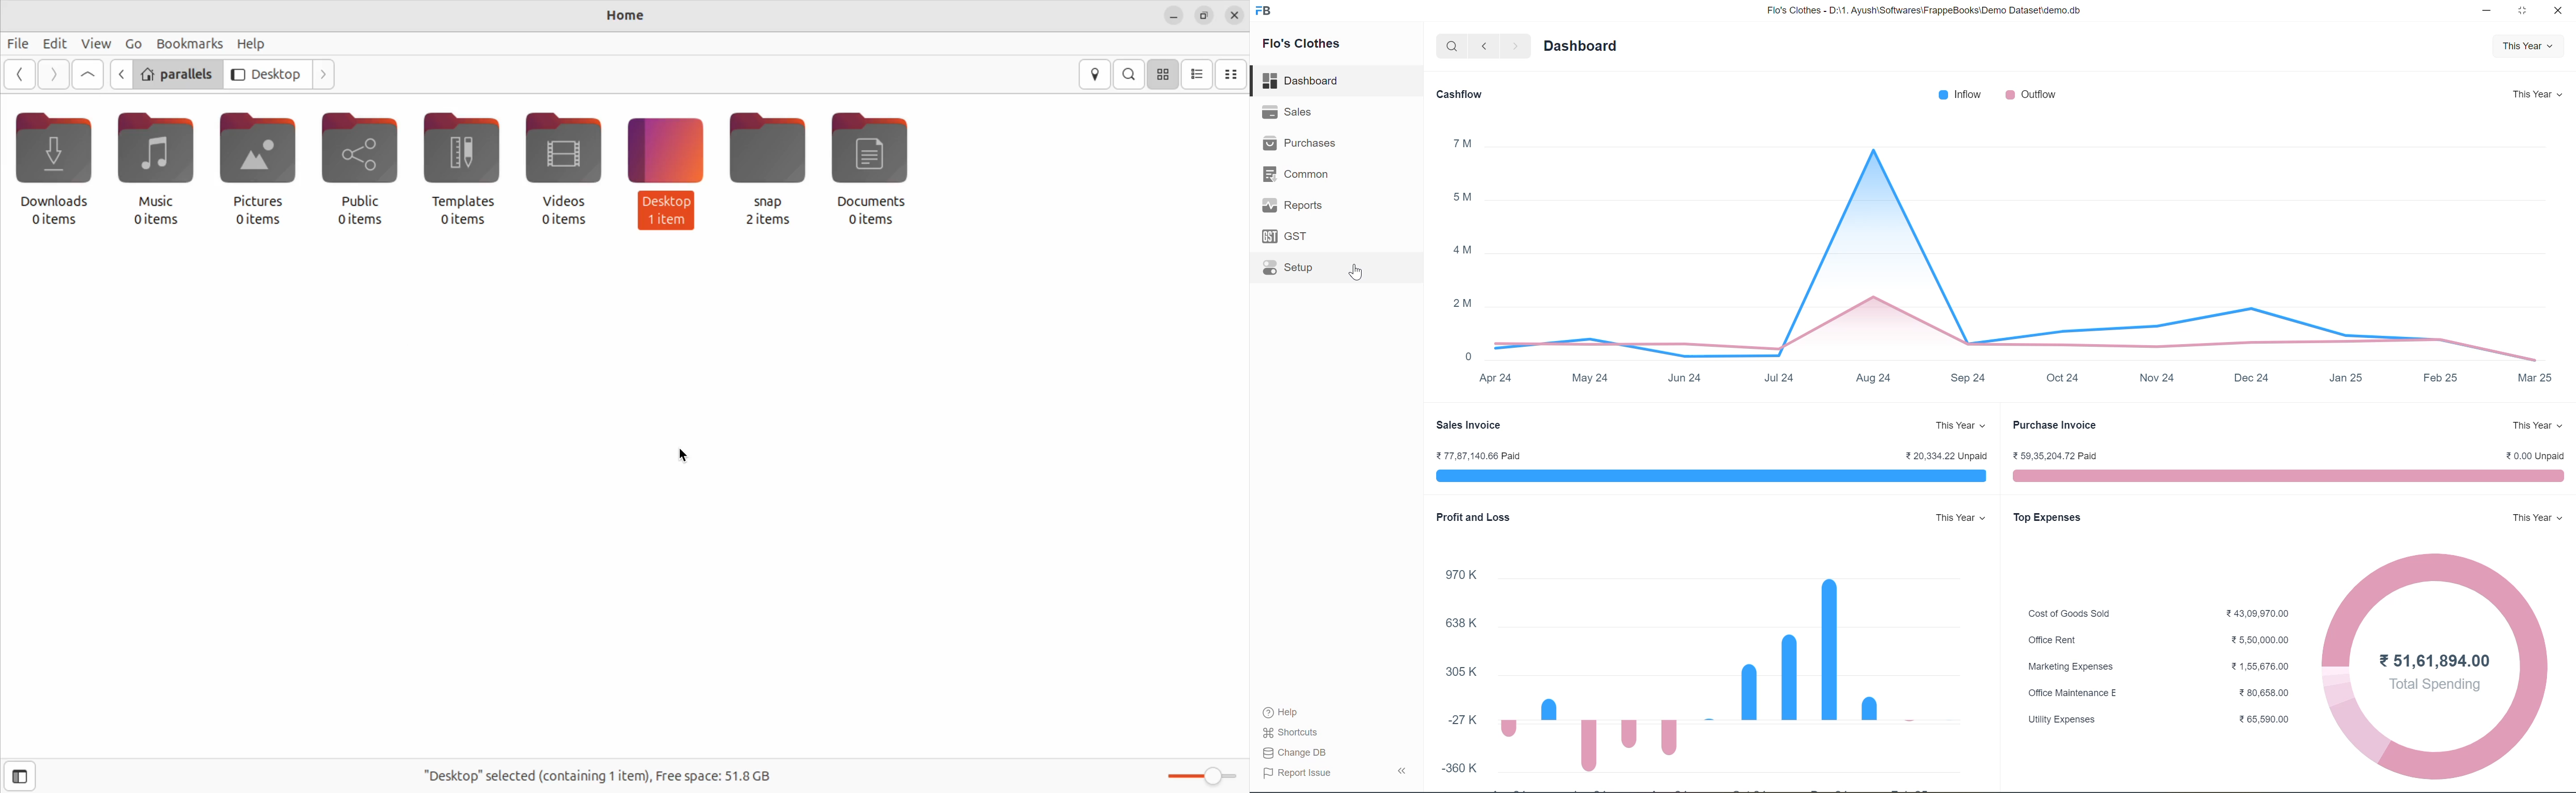  I want to click on Jan 25, so click(2348, 378).